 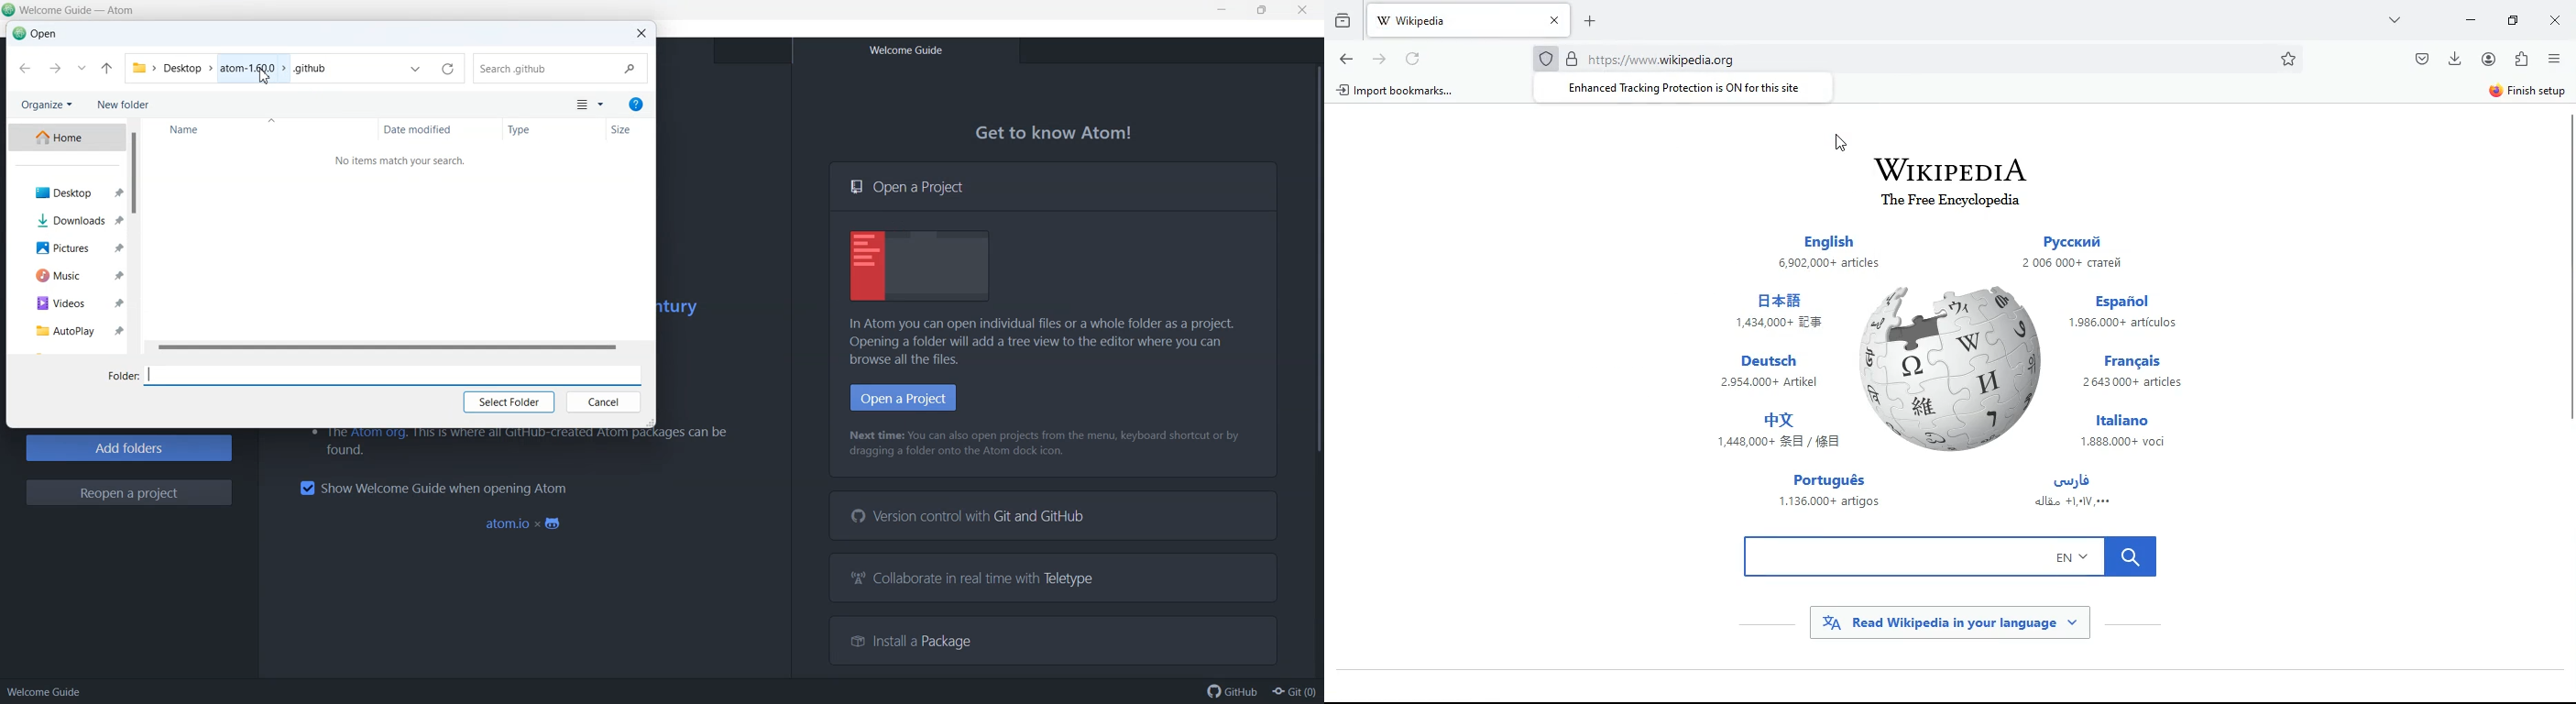 I want to click on Forward, so click(x=54, y=68).